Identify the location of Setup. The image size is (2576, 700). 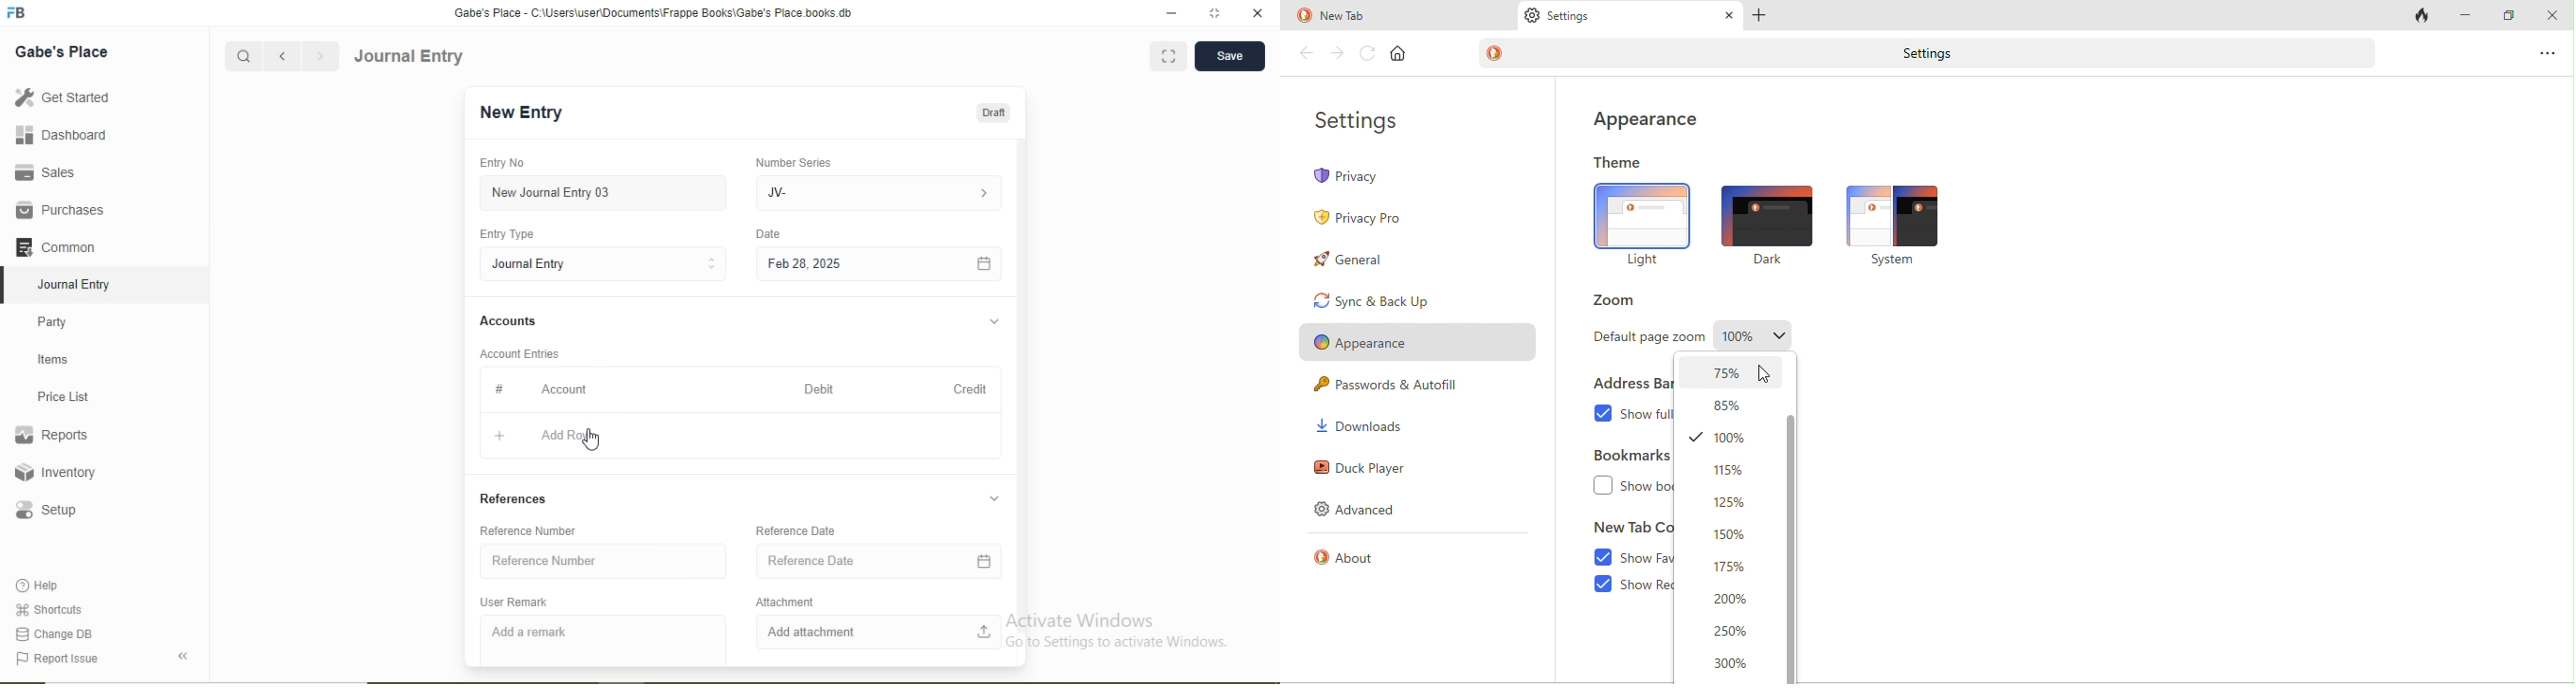
(45, 510).